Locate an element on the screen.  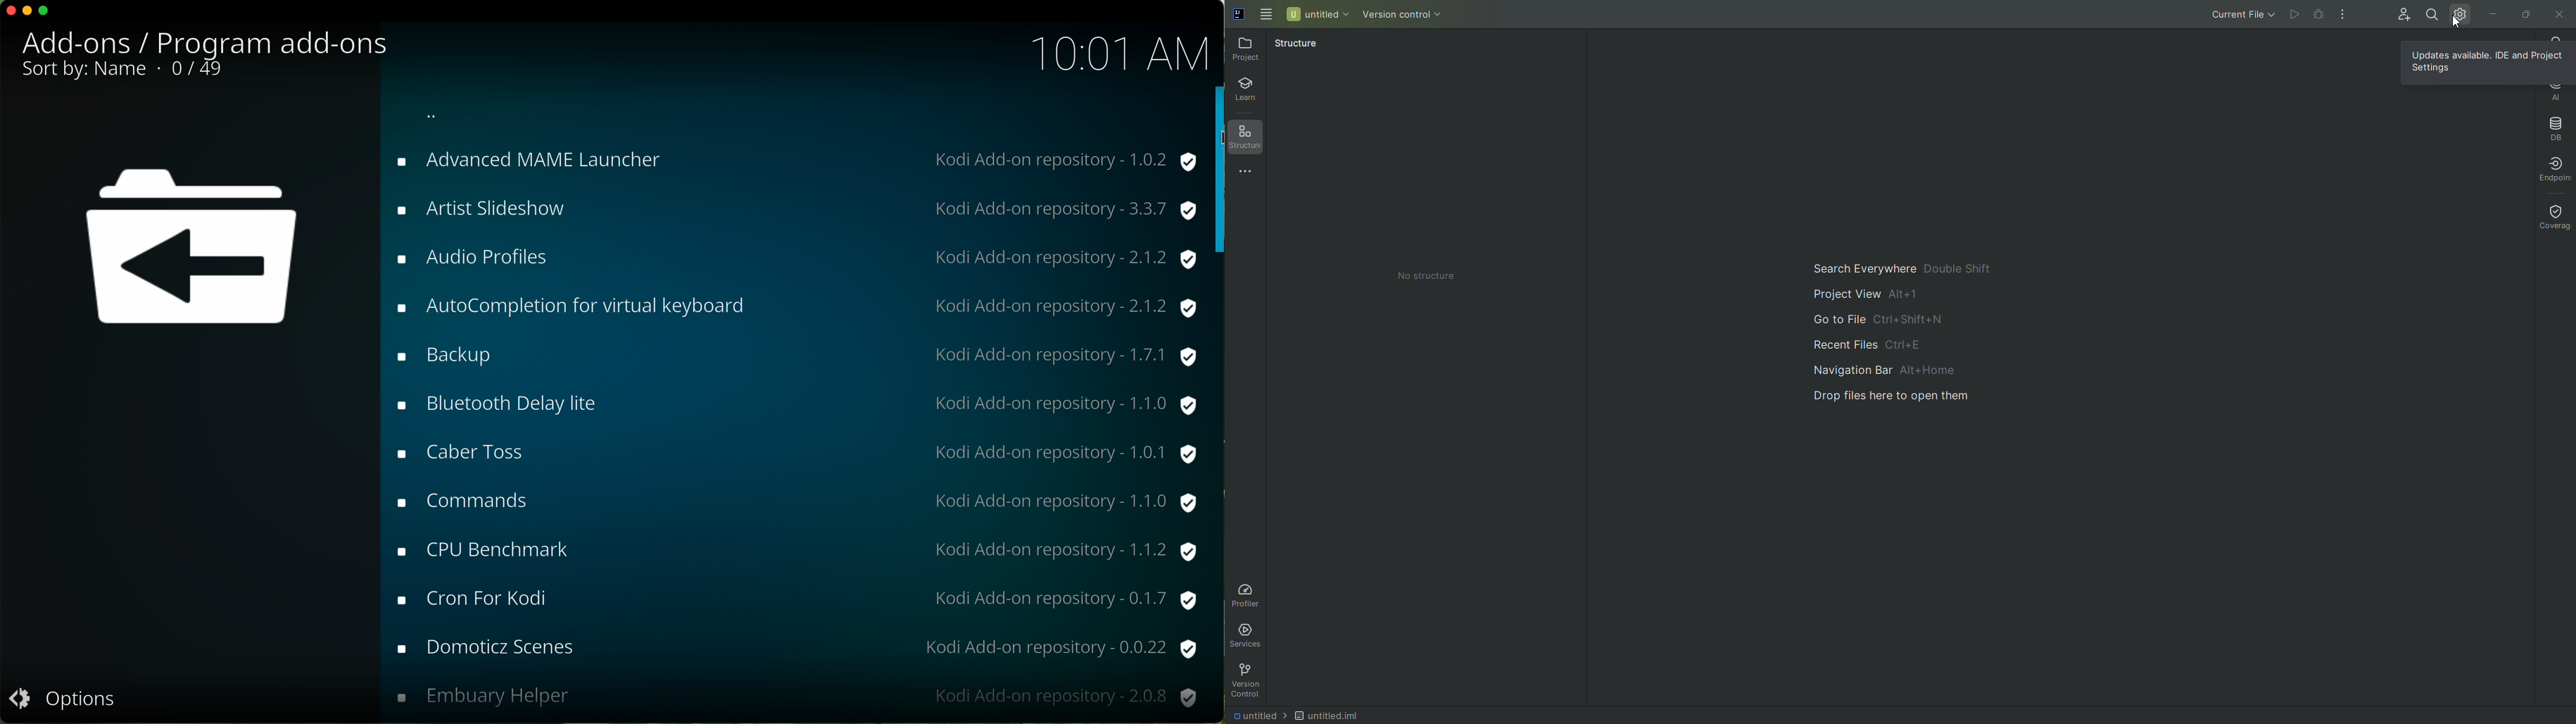
artist slideshow is located at coordinates (794, 211).